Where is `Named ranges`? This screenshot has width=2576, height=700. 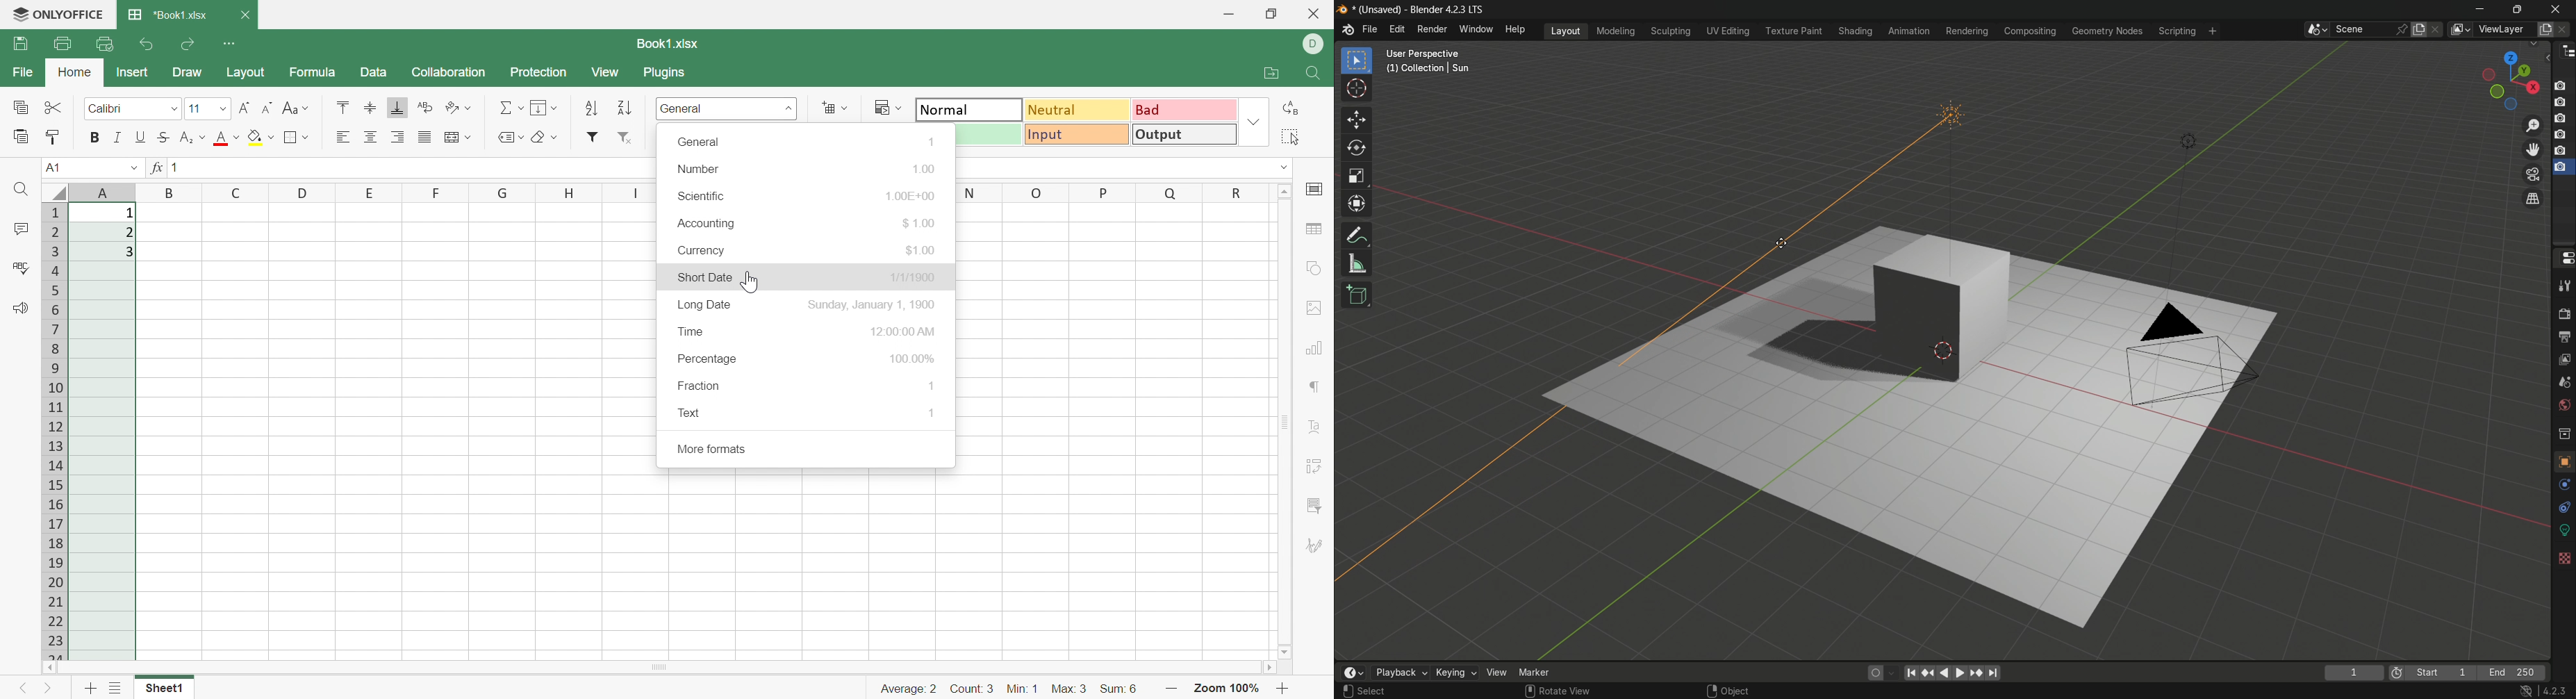 Named ranges is located at coordinates (509, 138).